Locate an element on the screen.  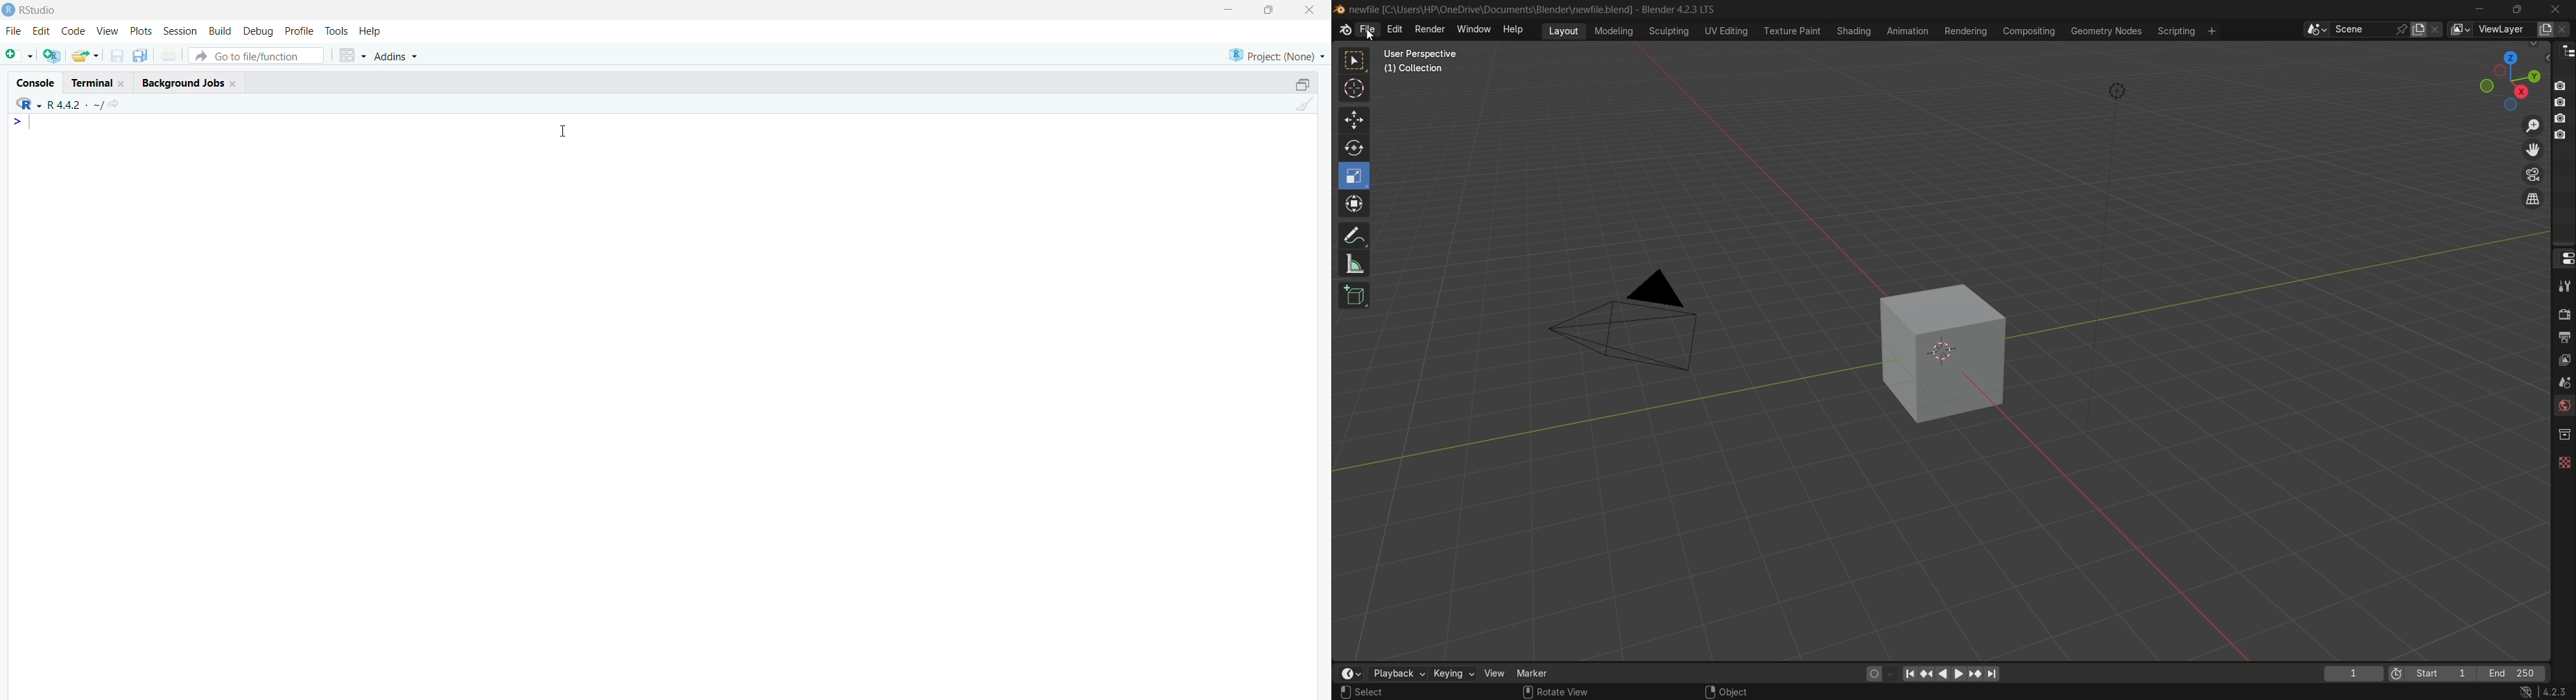
Close is located at coordinates (1307, 10).